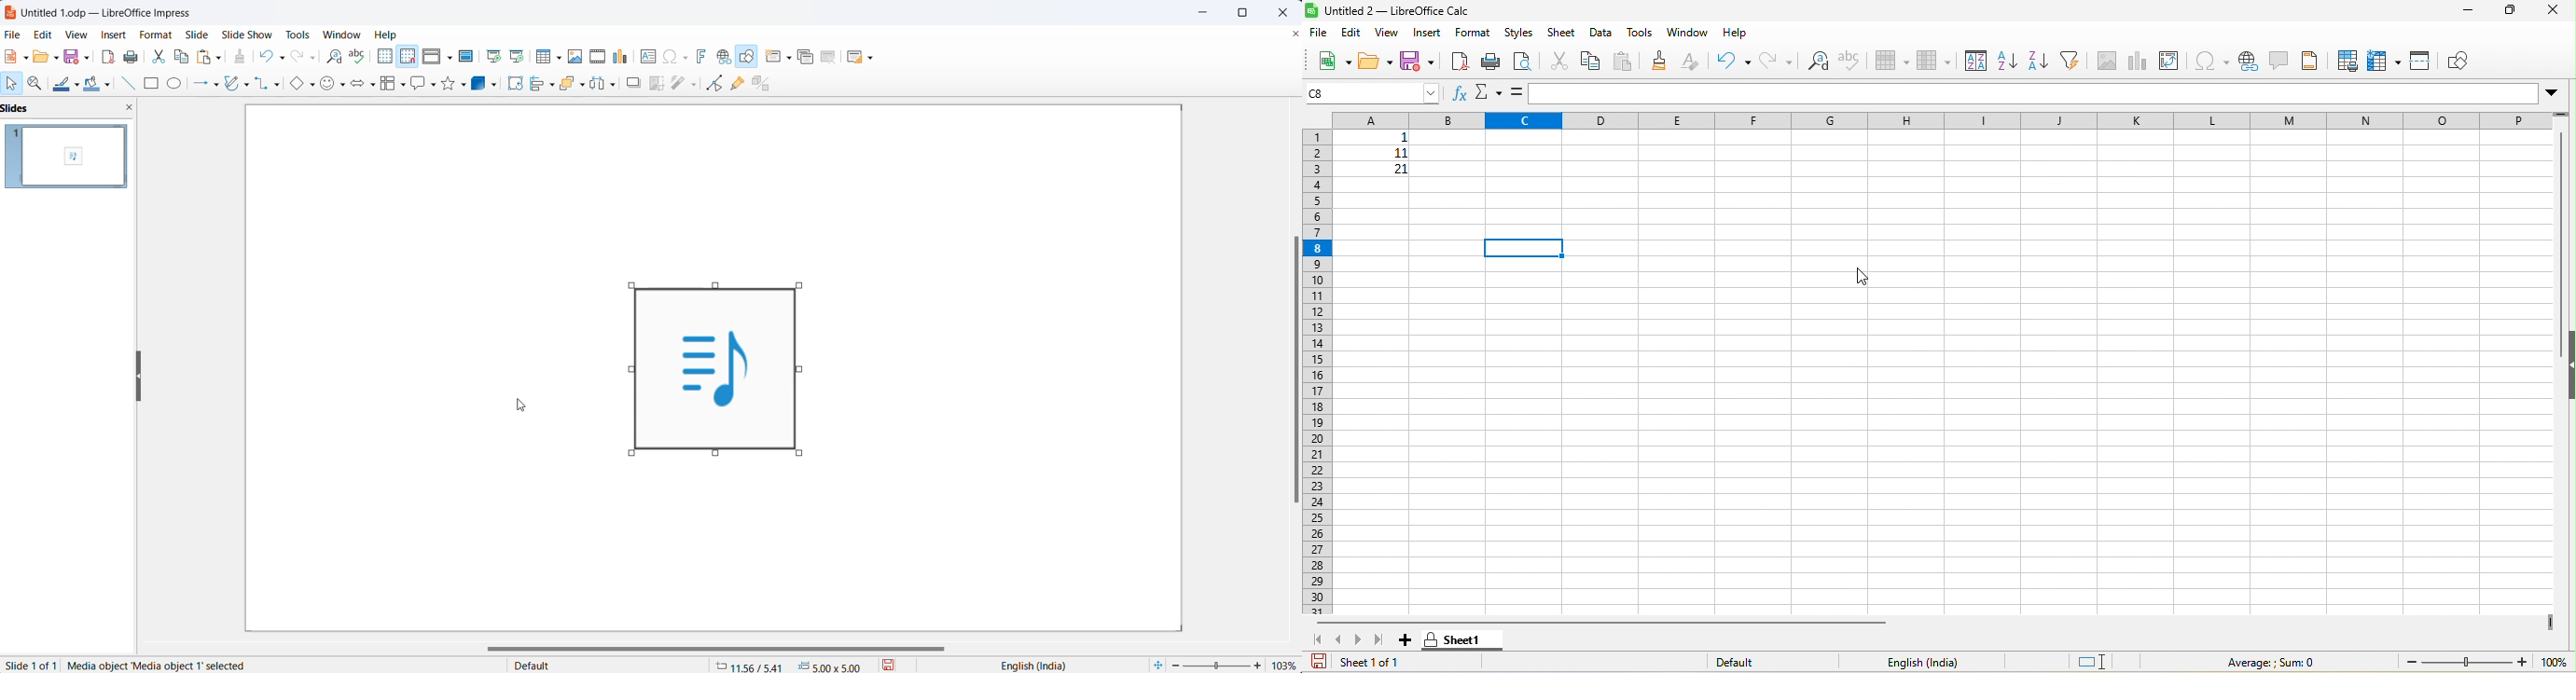 The height and width of the screenshot is (700, 2576). What do you see at coordinates (552, 87) in the screenshot?
I see `align object options` at bounding box center [552, 87].